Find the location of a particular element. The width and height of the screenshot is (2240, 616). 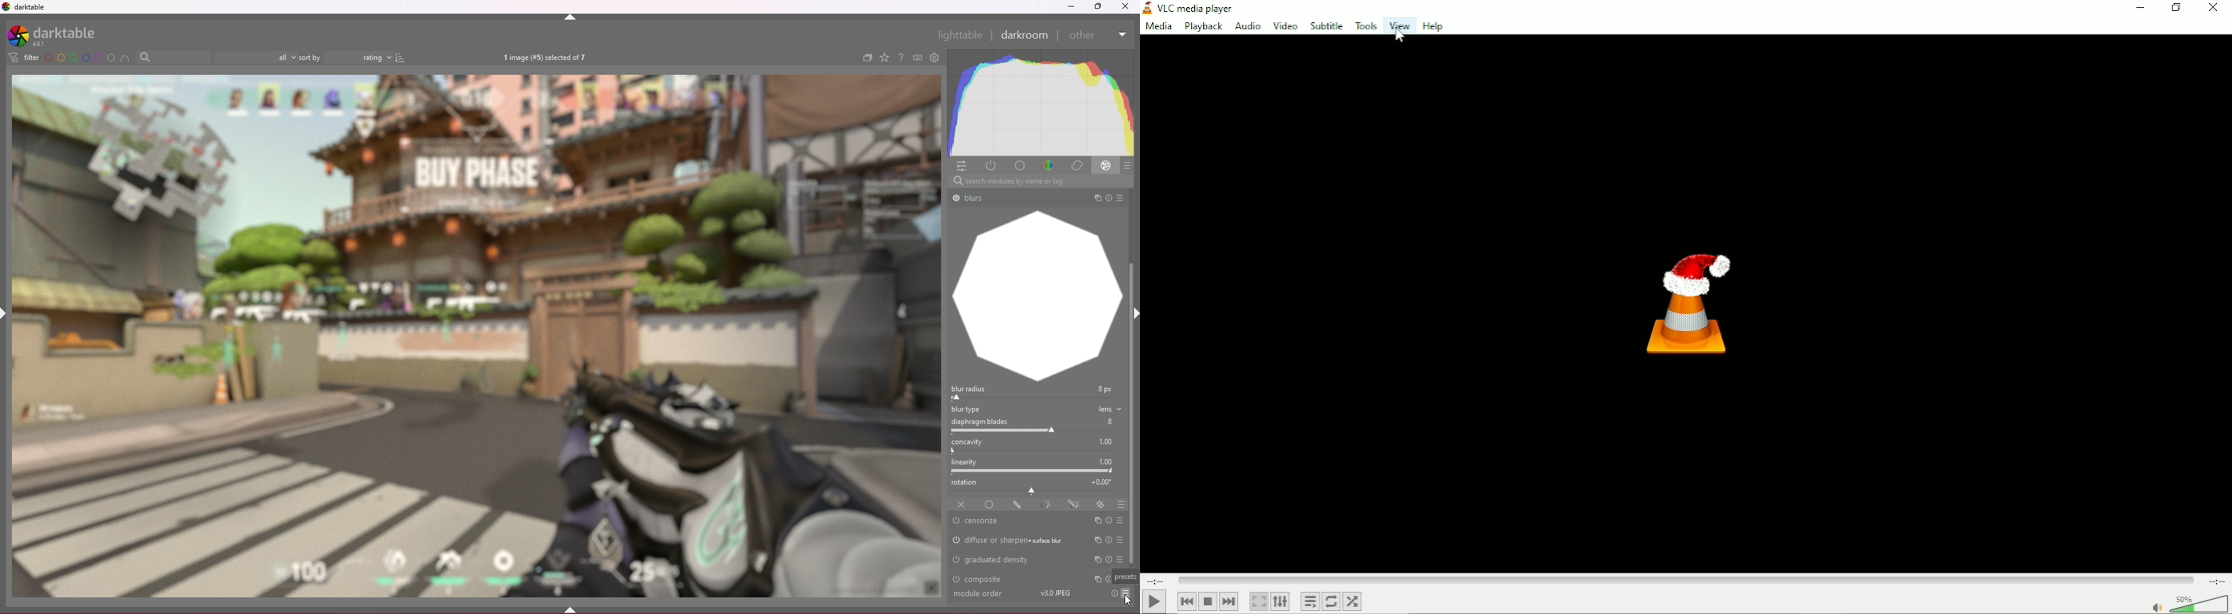

Random is located at coordinates (1352, 601).